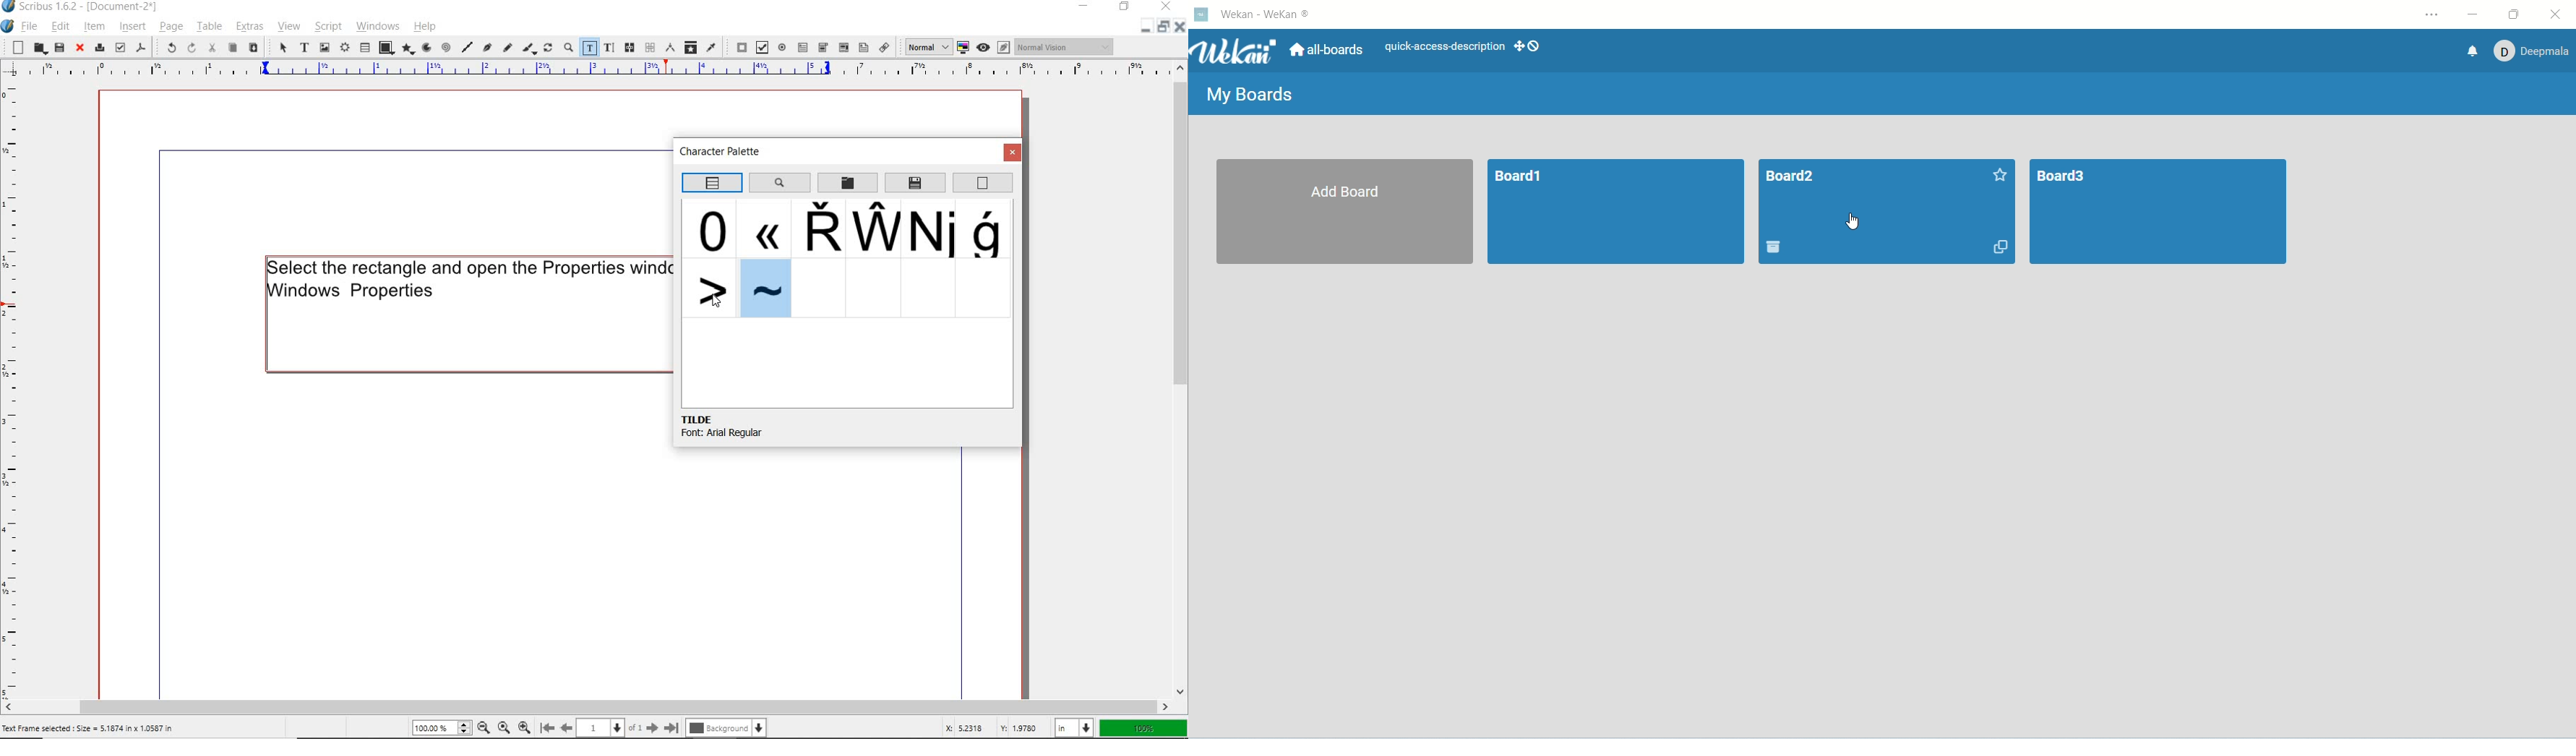 Image resolution: width=2576 pixels, height=756 pixels. Describe the element at coordinates (408, 49) in the screenshot. I see `polygon` at that location.